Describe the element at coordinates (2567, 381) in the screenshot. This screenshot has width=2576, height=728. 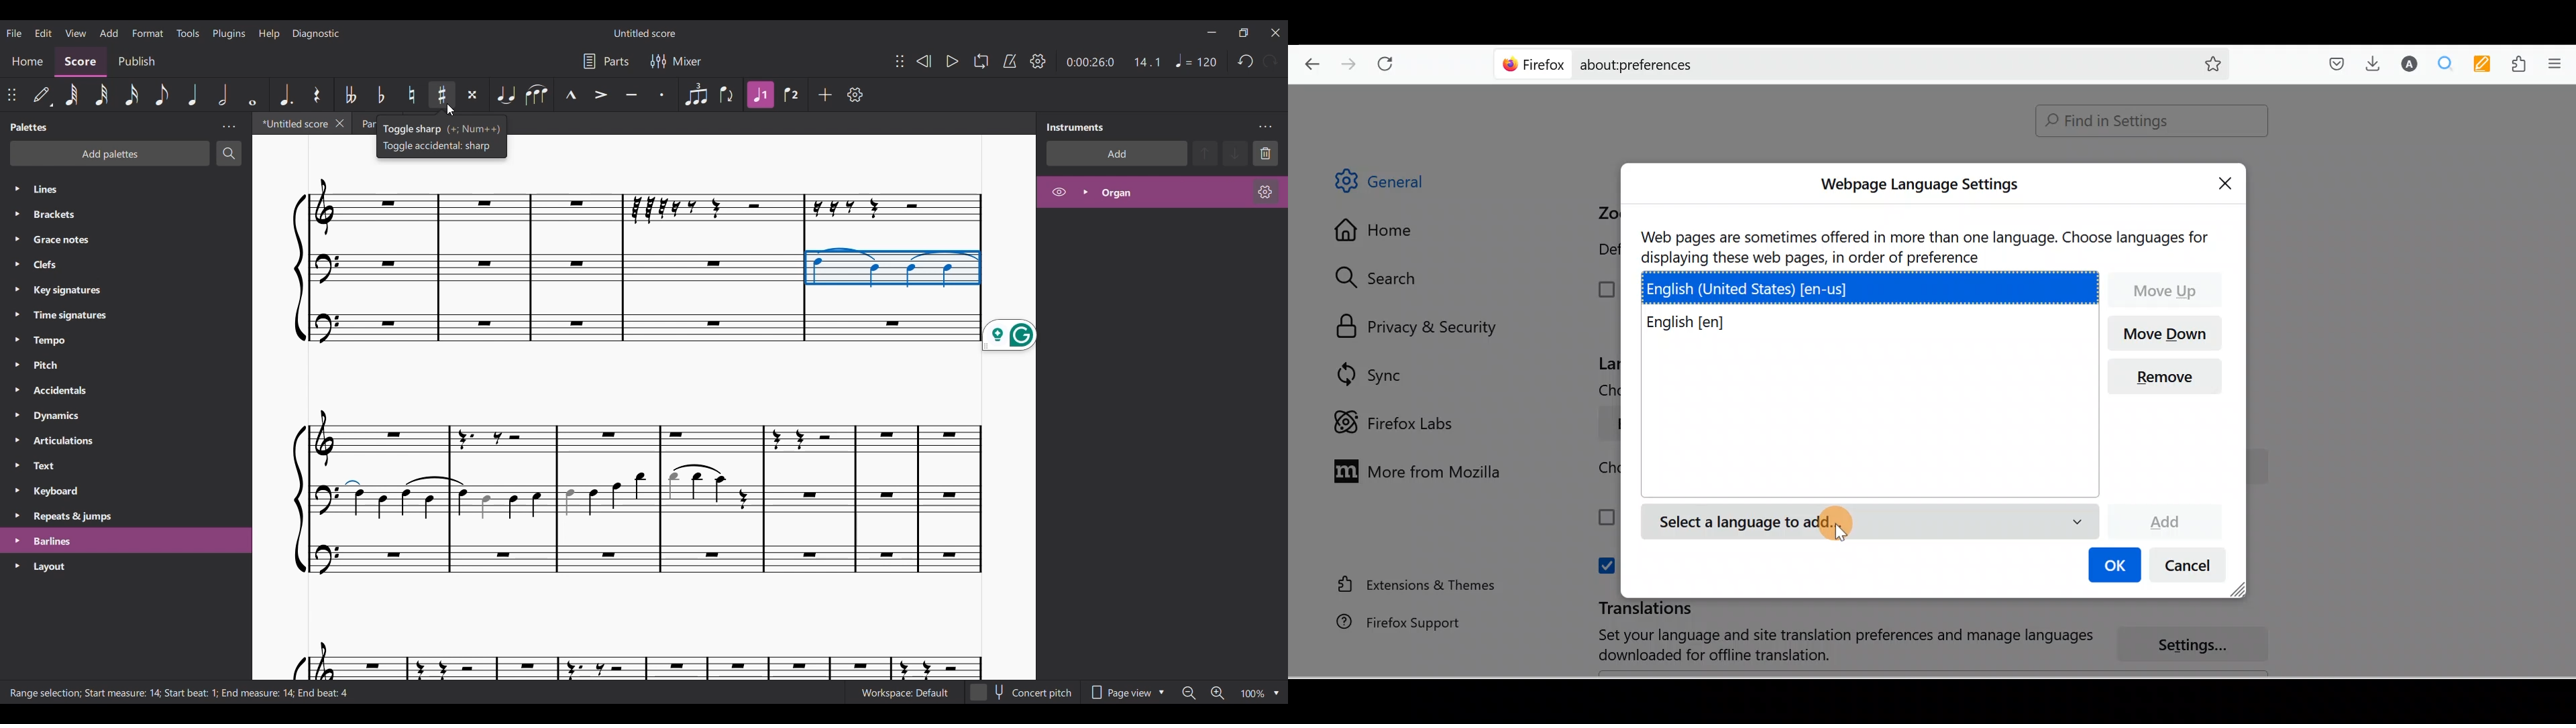
I see `Scroll bar` at that location.